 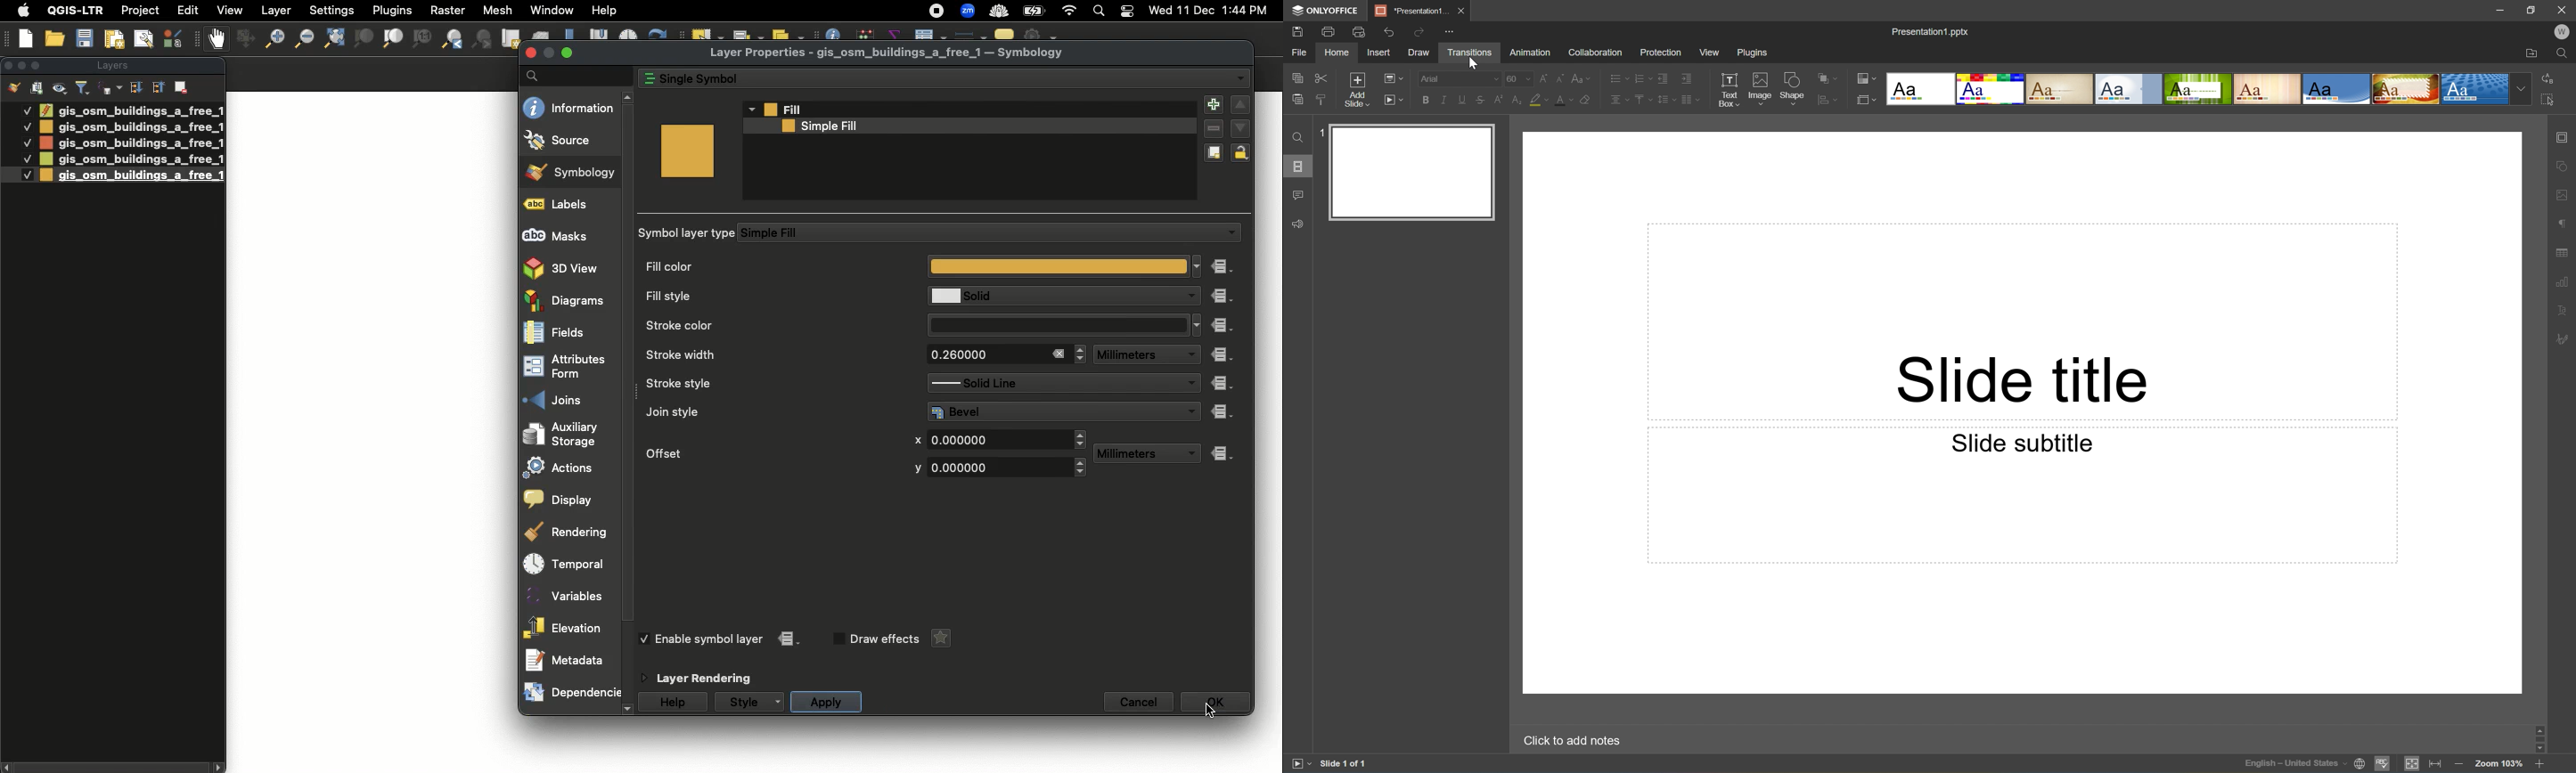 I want to click on Labels, so click(x=572, y=205).